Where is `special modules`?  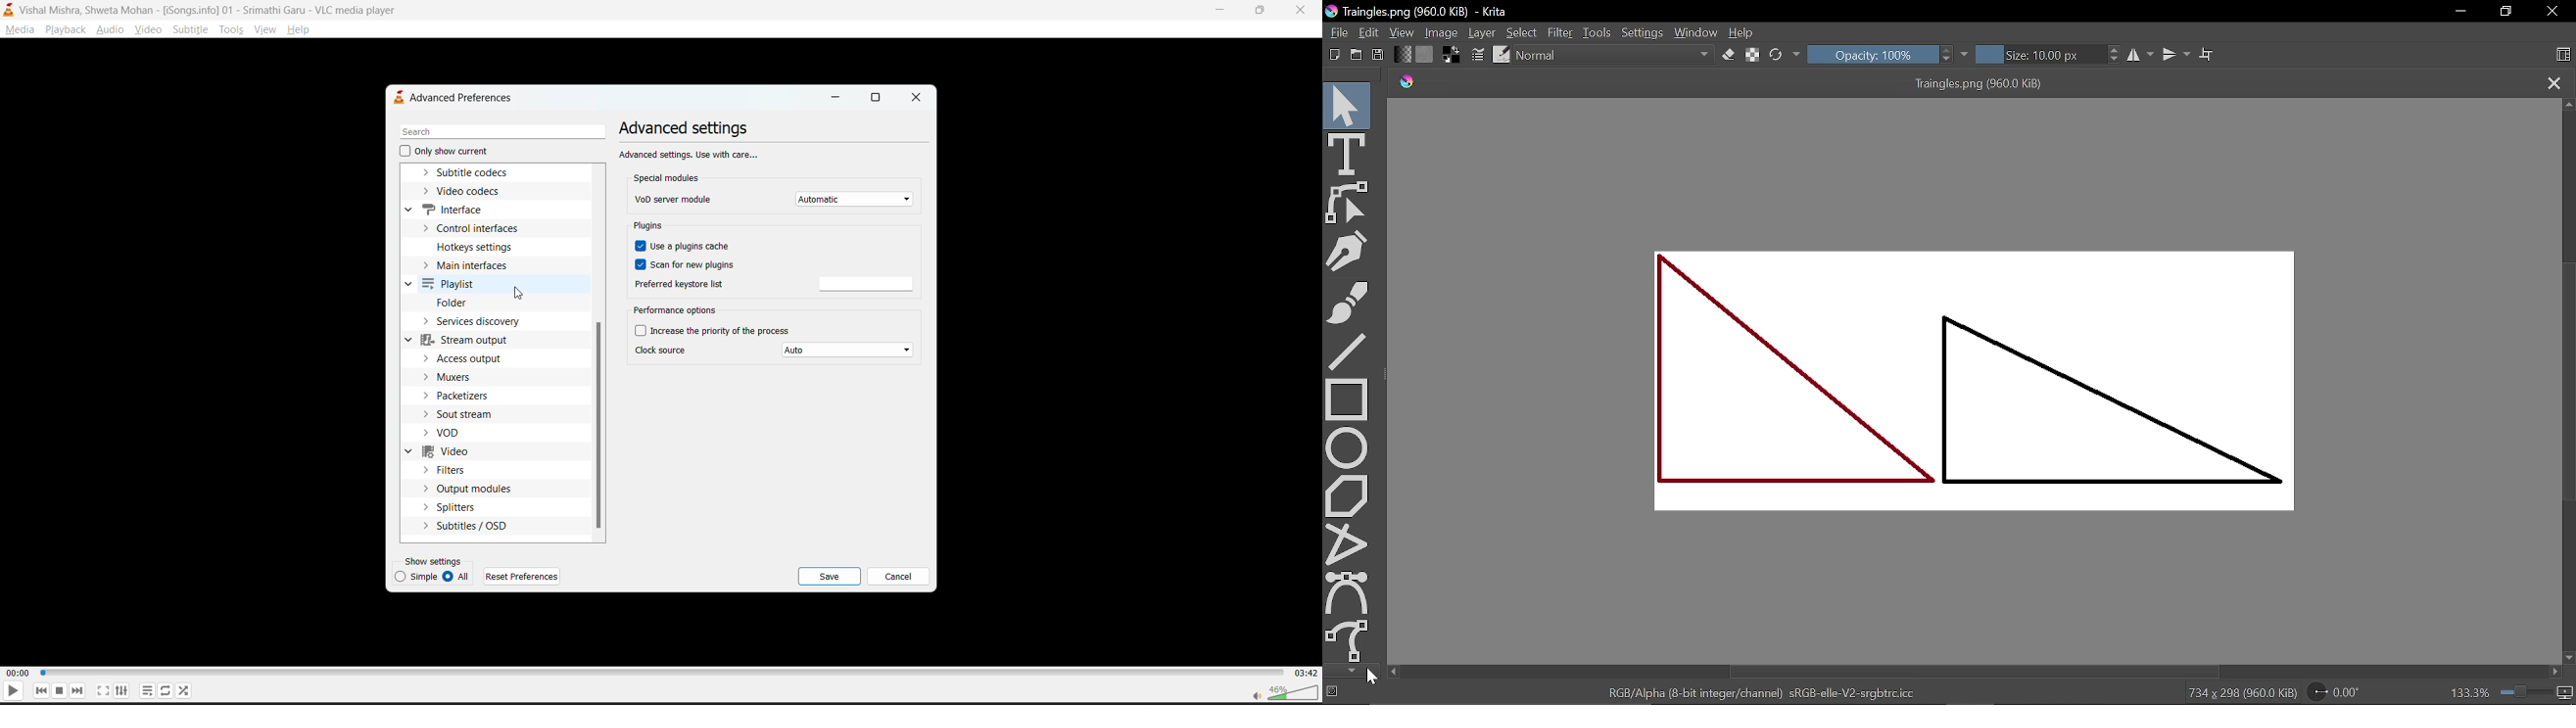 special modules is located at coordinates (669, 178).